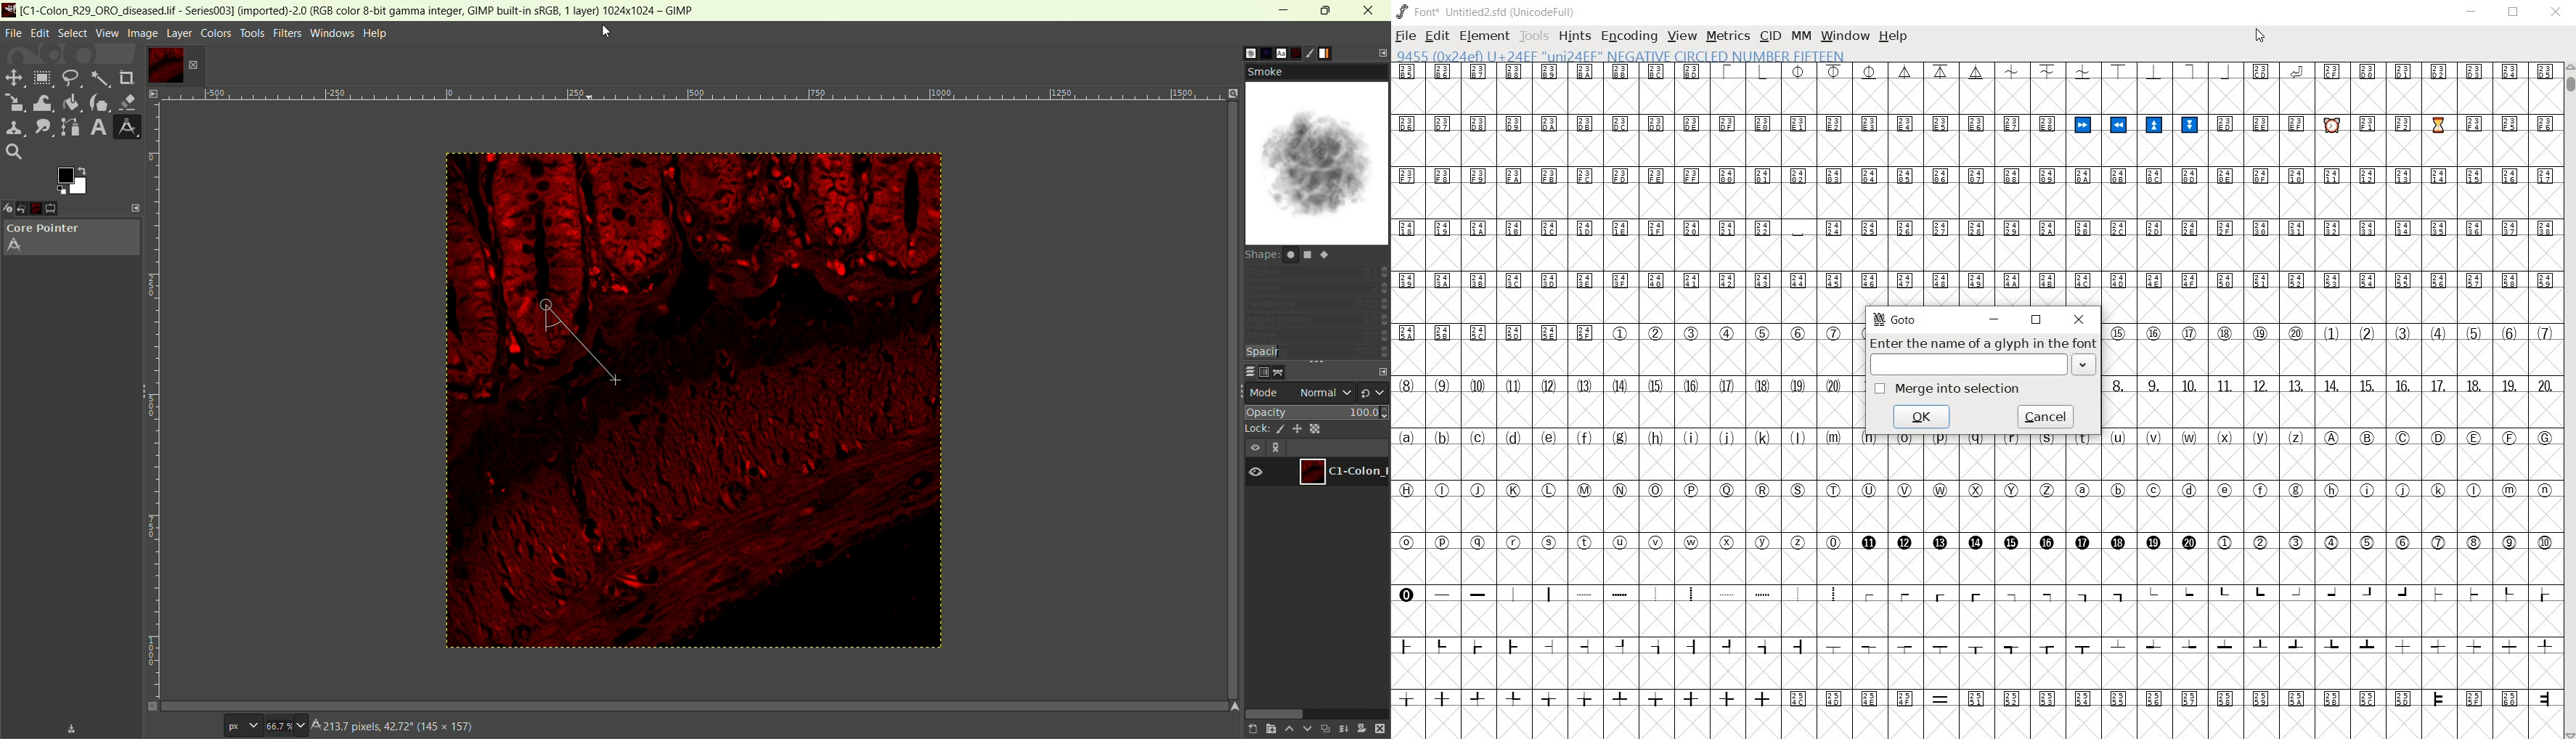 The height and width of the screenshot is (756, 2576). Describe the element at coordinates (1317, 337) in the screenshot. I see `angle` at that location.